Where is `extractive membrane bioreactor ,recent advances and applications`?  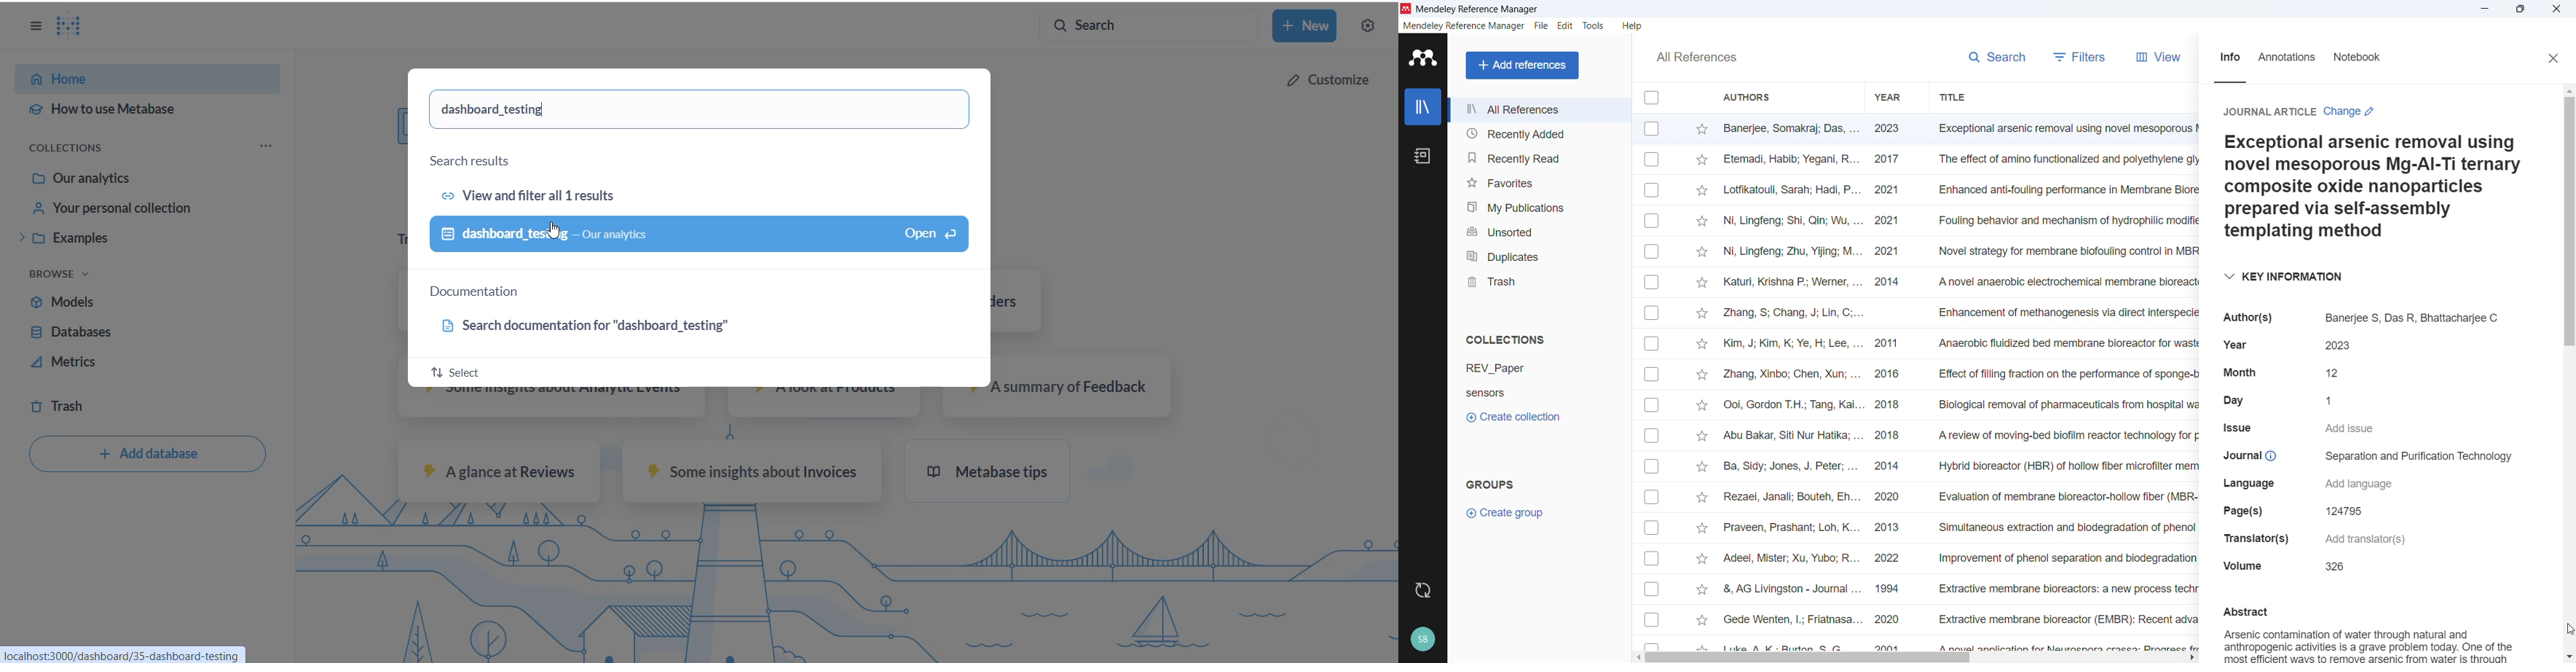 extractive membrane bioreactor ,recent advances and applications is located at coordinates (2065, 621).